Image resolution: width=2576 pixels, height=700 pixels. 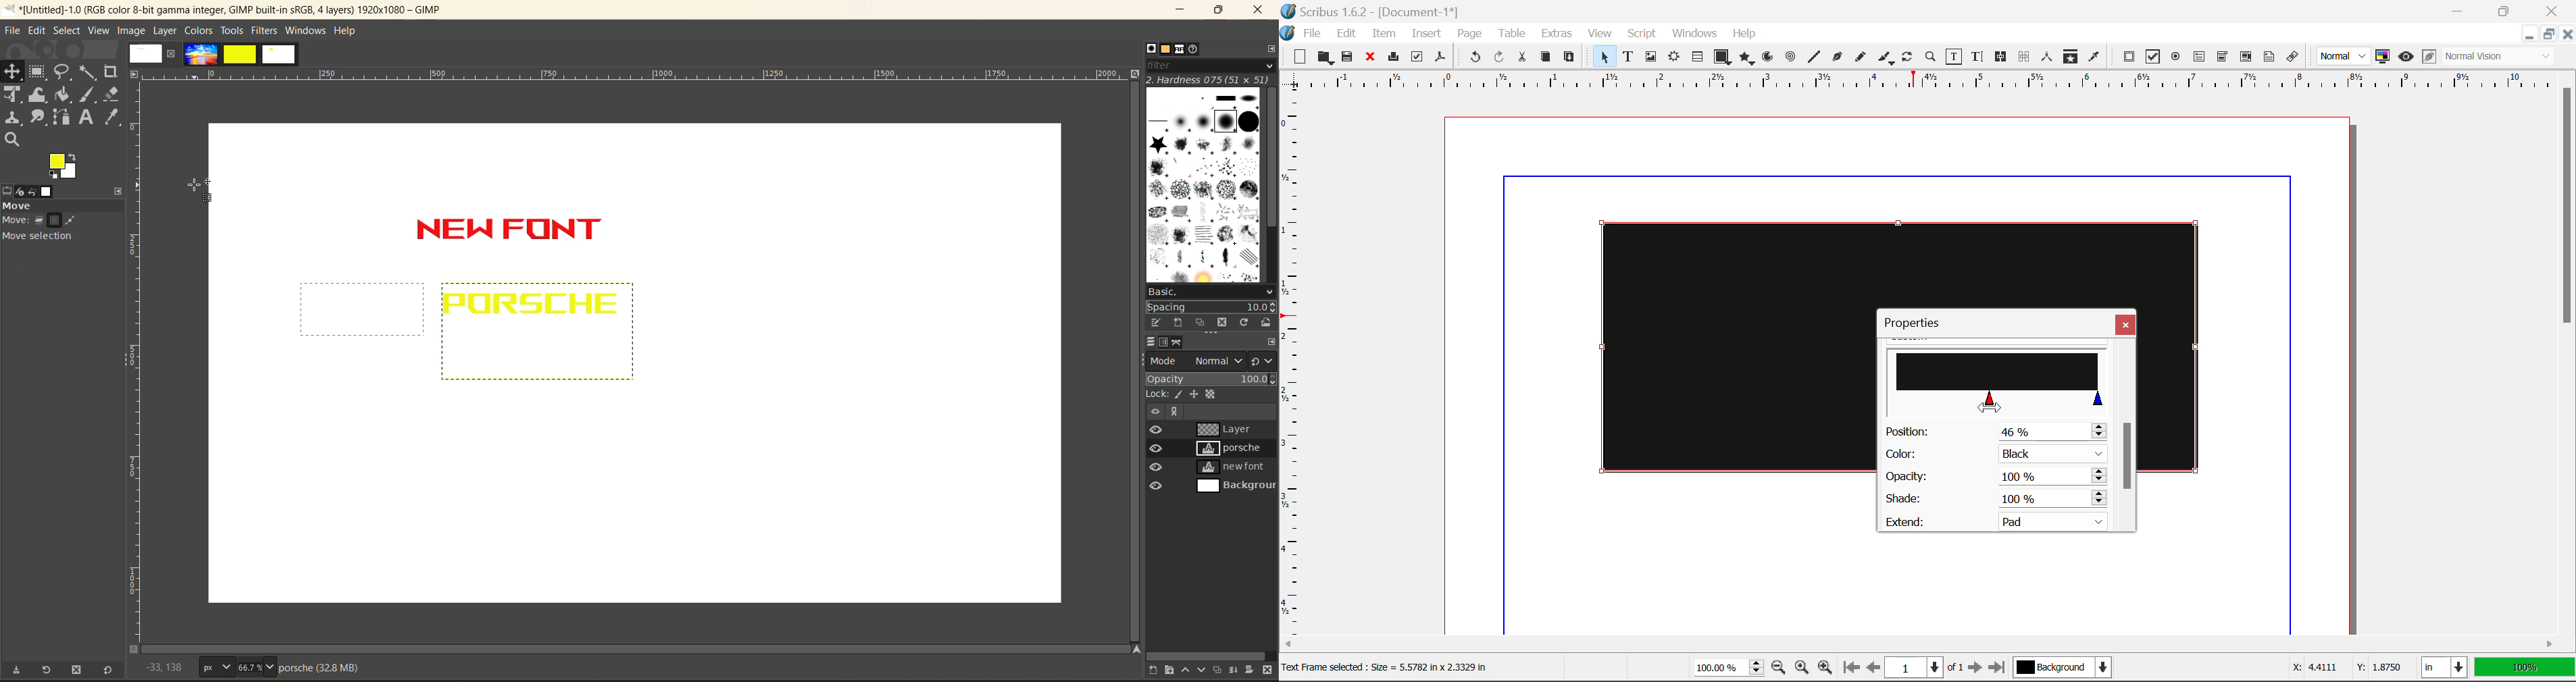 I want to click on px, so click(x=215, y=667).